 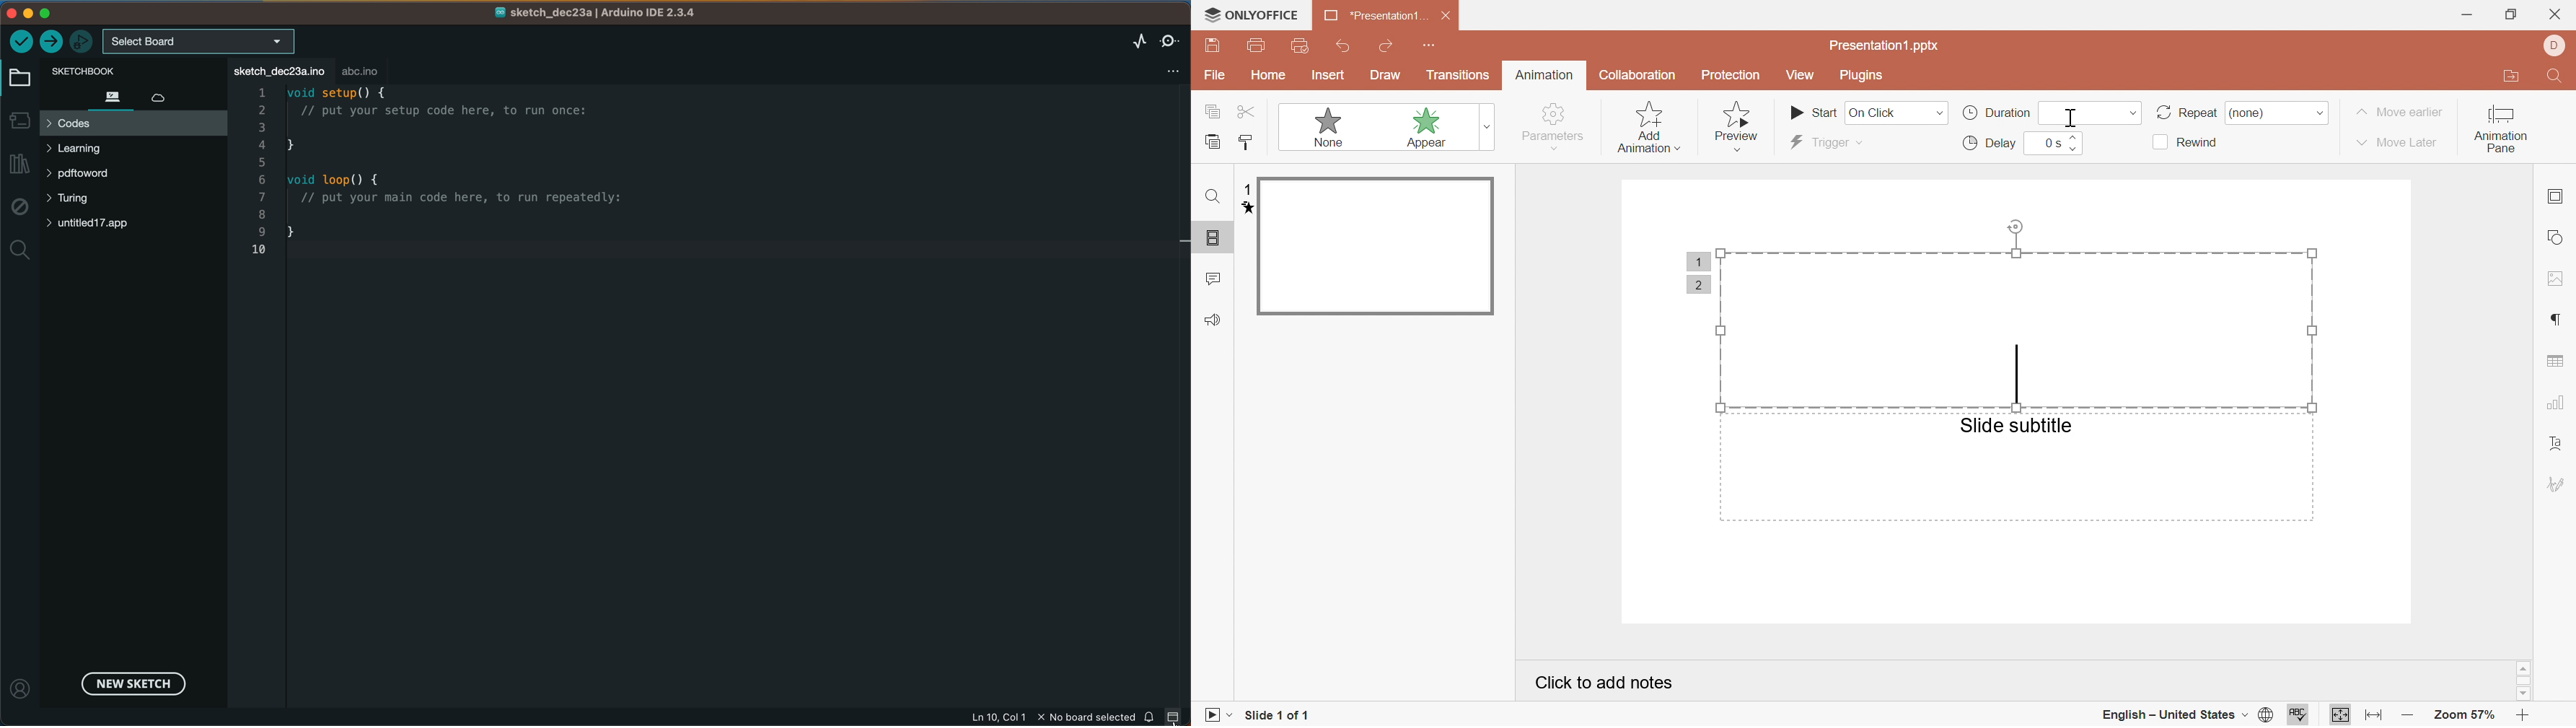 What do you see at coordinates (2466, 715) in the screenshot?
I see `zoom 57%` at bounding box center [2466, 715].